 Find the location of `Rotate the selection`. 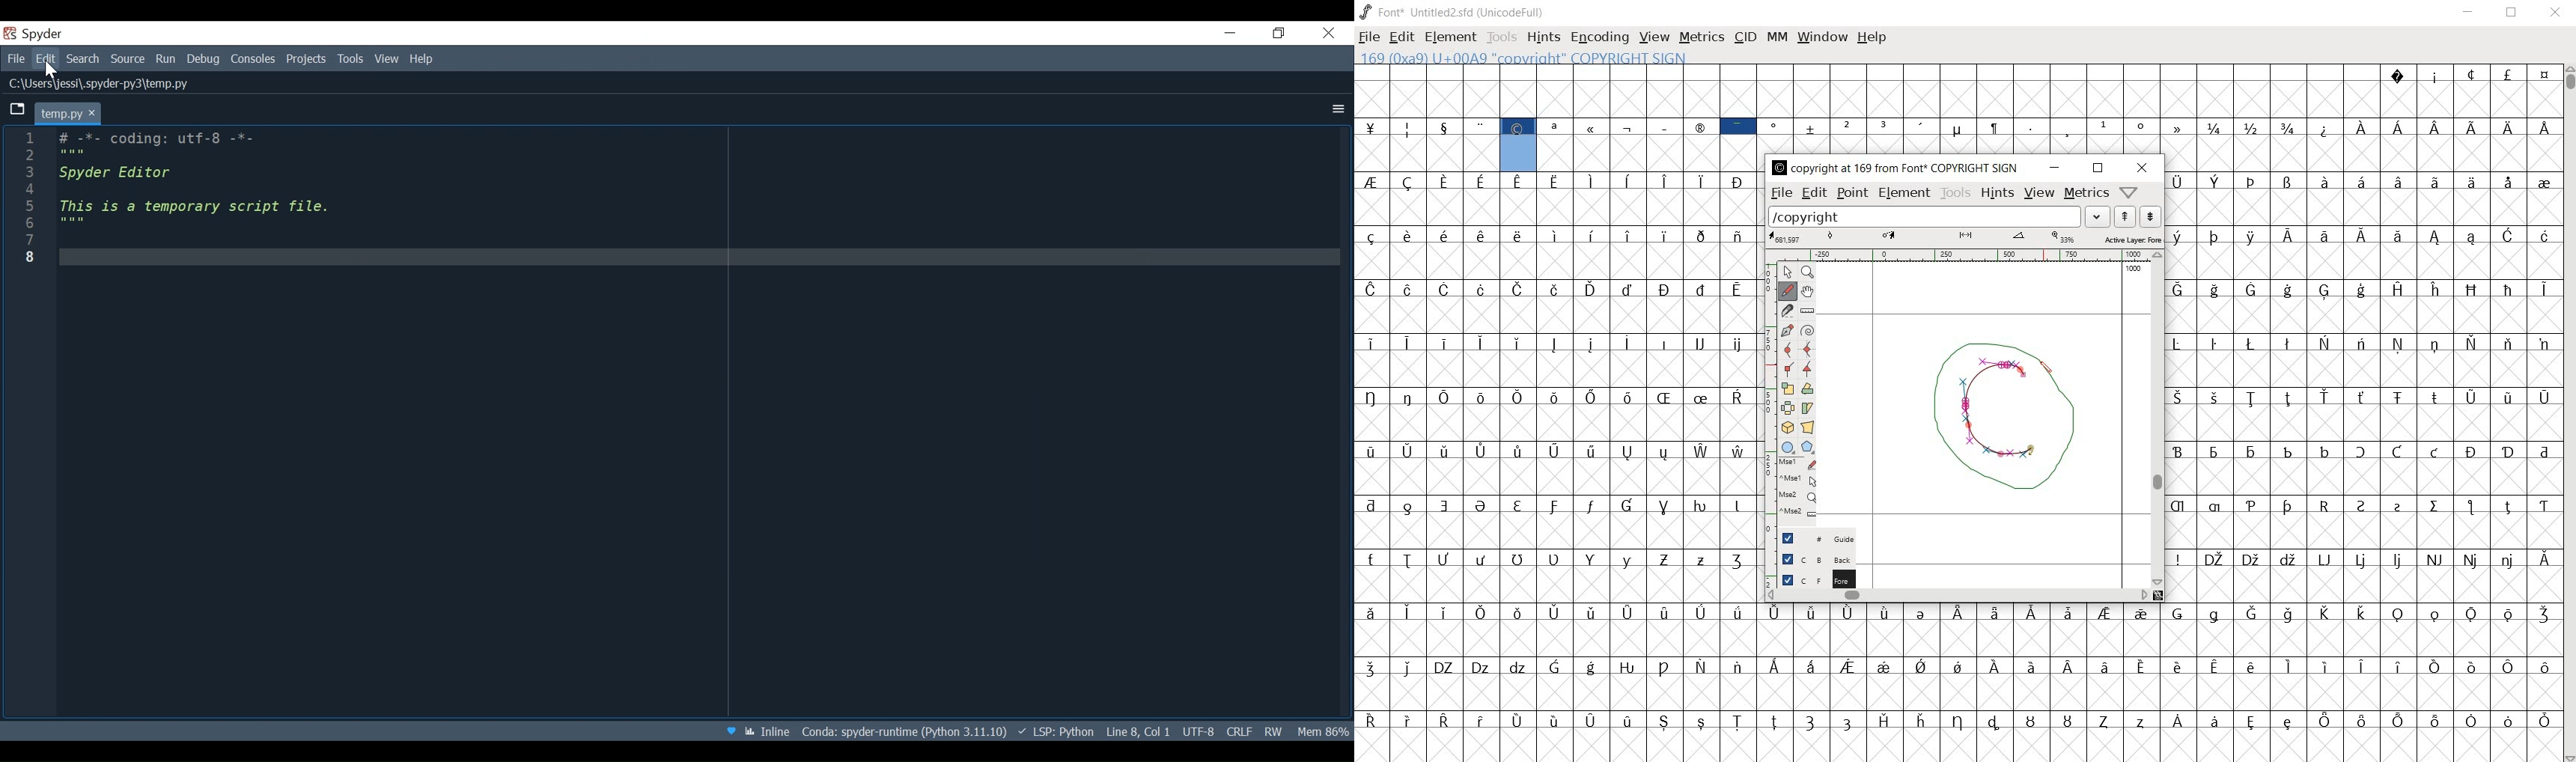

Rotate the selection is located at coordinates (1809, 407).